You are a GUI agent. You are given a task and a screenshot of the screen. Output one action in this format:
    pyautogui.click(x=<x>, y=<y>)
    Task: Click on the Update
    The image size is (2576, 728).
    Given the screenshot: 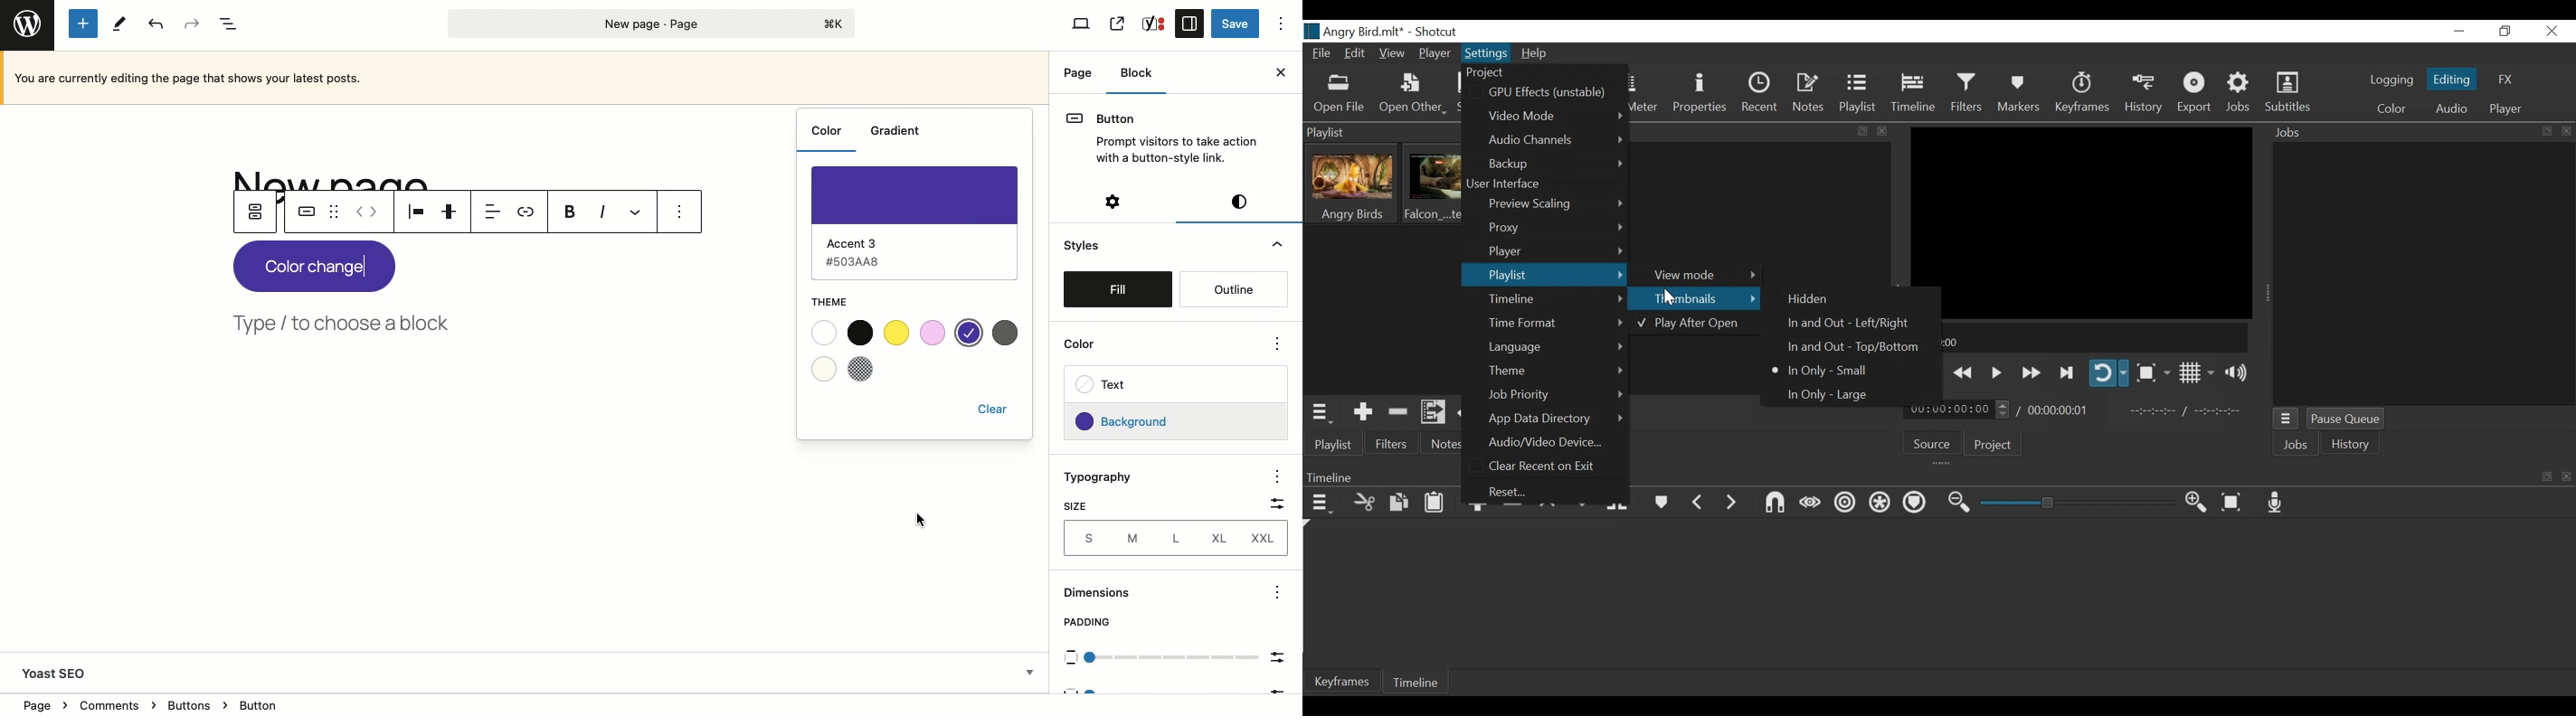 What is the action you would take?
    pyautogui.click(x=1470, y=414)
    